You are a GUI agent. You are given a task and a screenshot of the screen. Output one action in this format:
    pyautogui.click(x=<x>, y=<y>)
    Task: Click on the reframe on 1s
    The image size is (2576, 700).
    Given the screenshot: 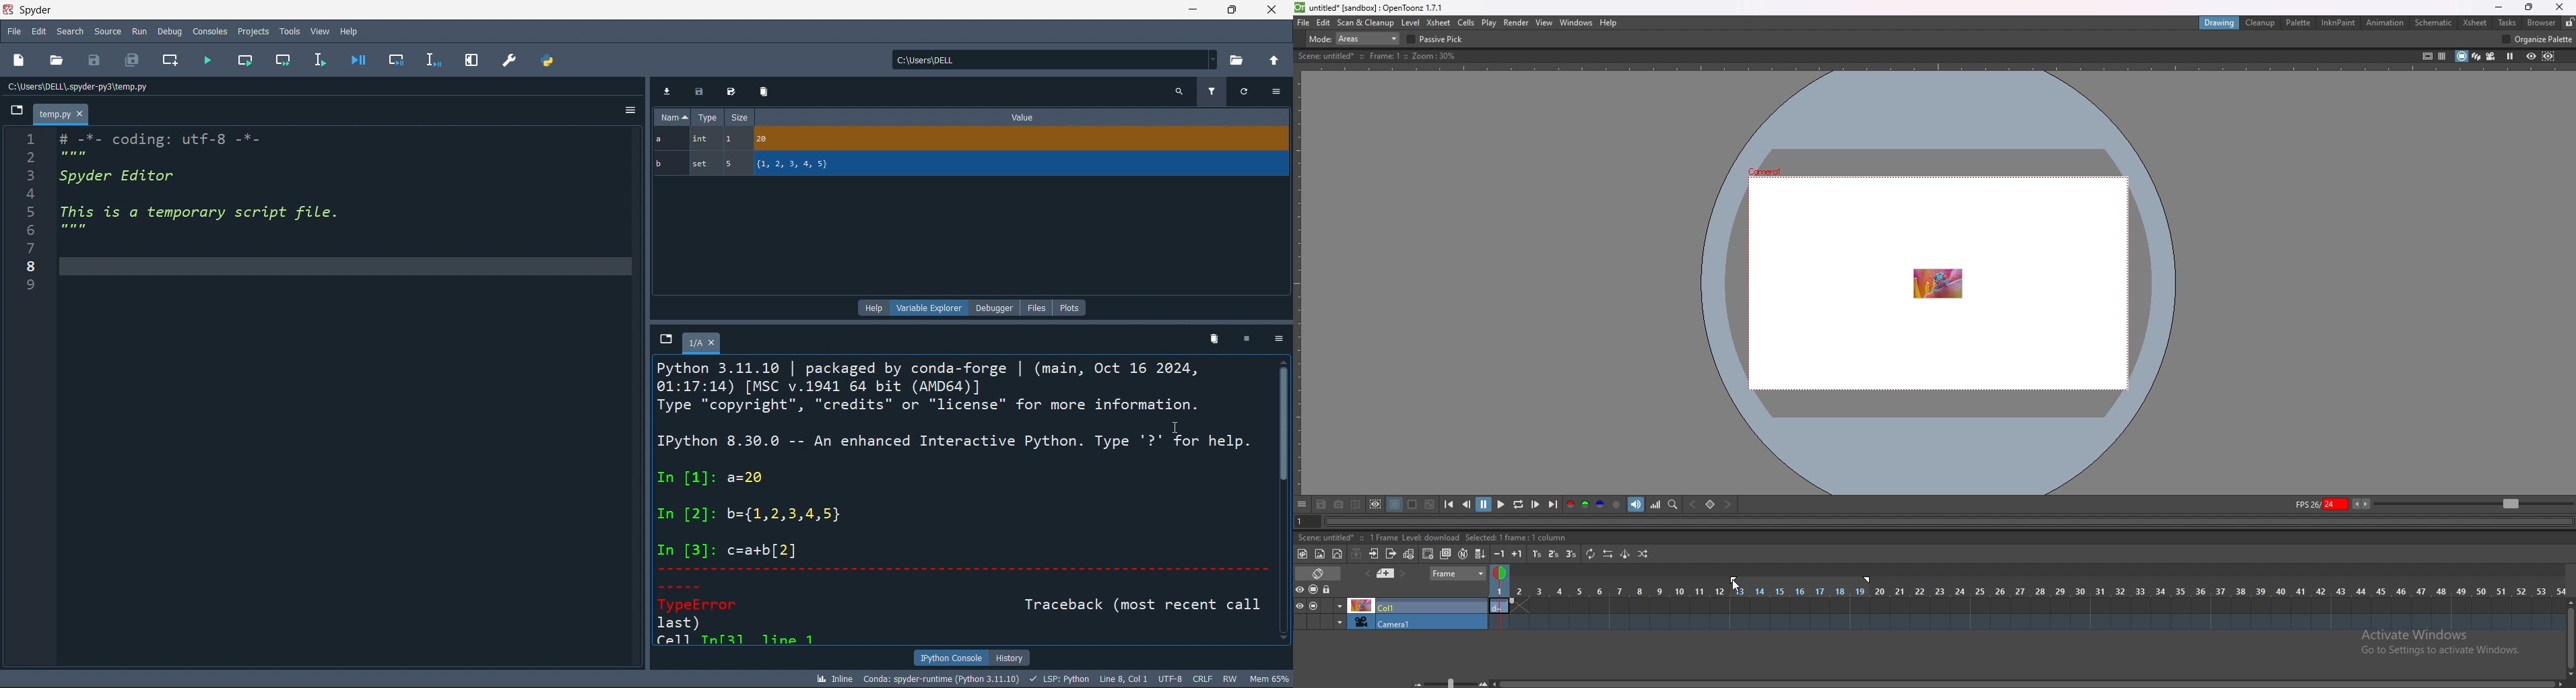 What is the action you would take?
    pyautogui.click(x=1537, y=554)
    